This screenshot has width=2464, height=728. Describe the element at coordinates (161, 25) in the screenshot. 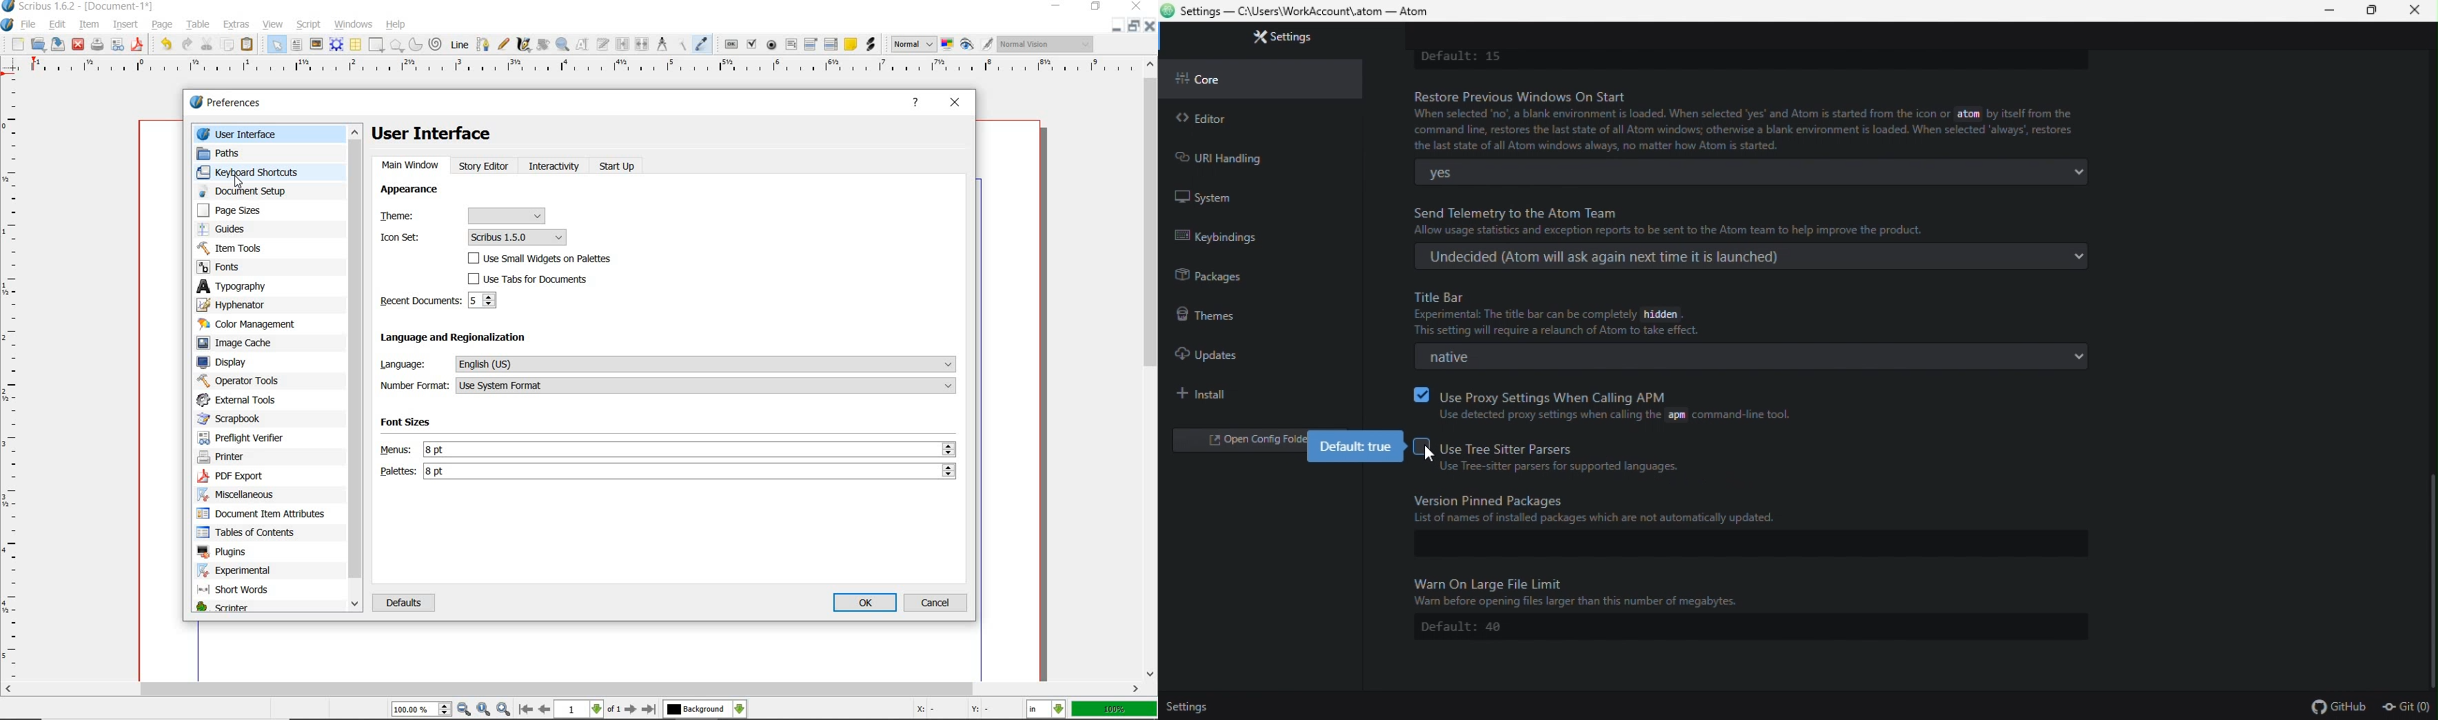

I see `page` at that location.